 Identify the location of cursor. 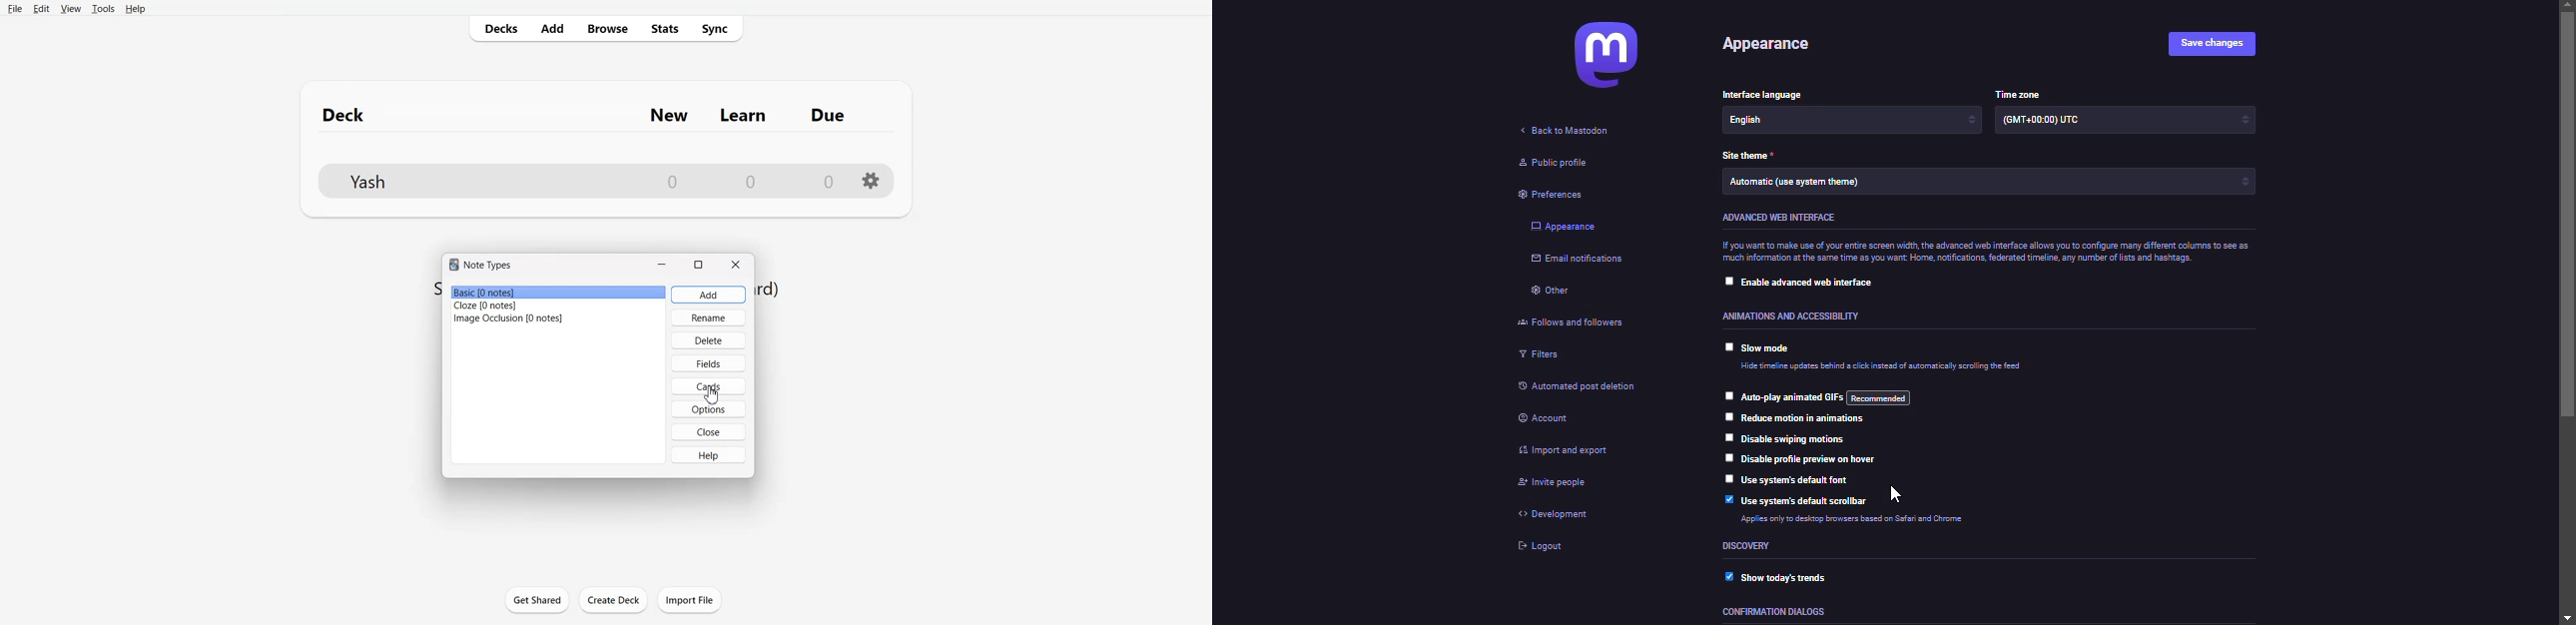
(1898, 490).